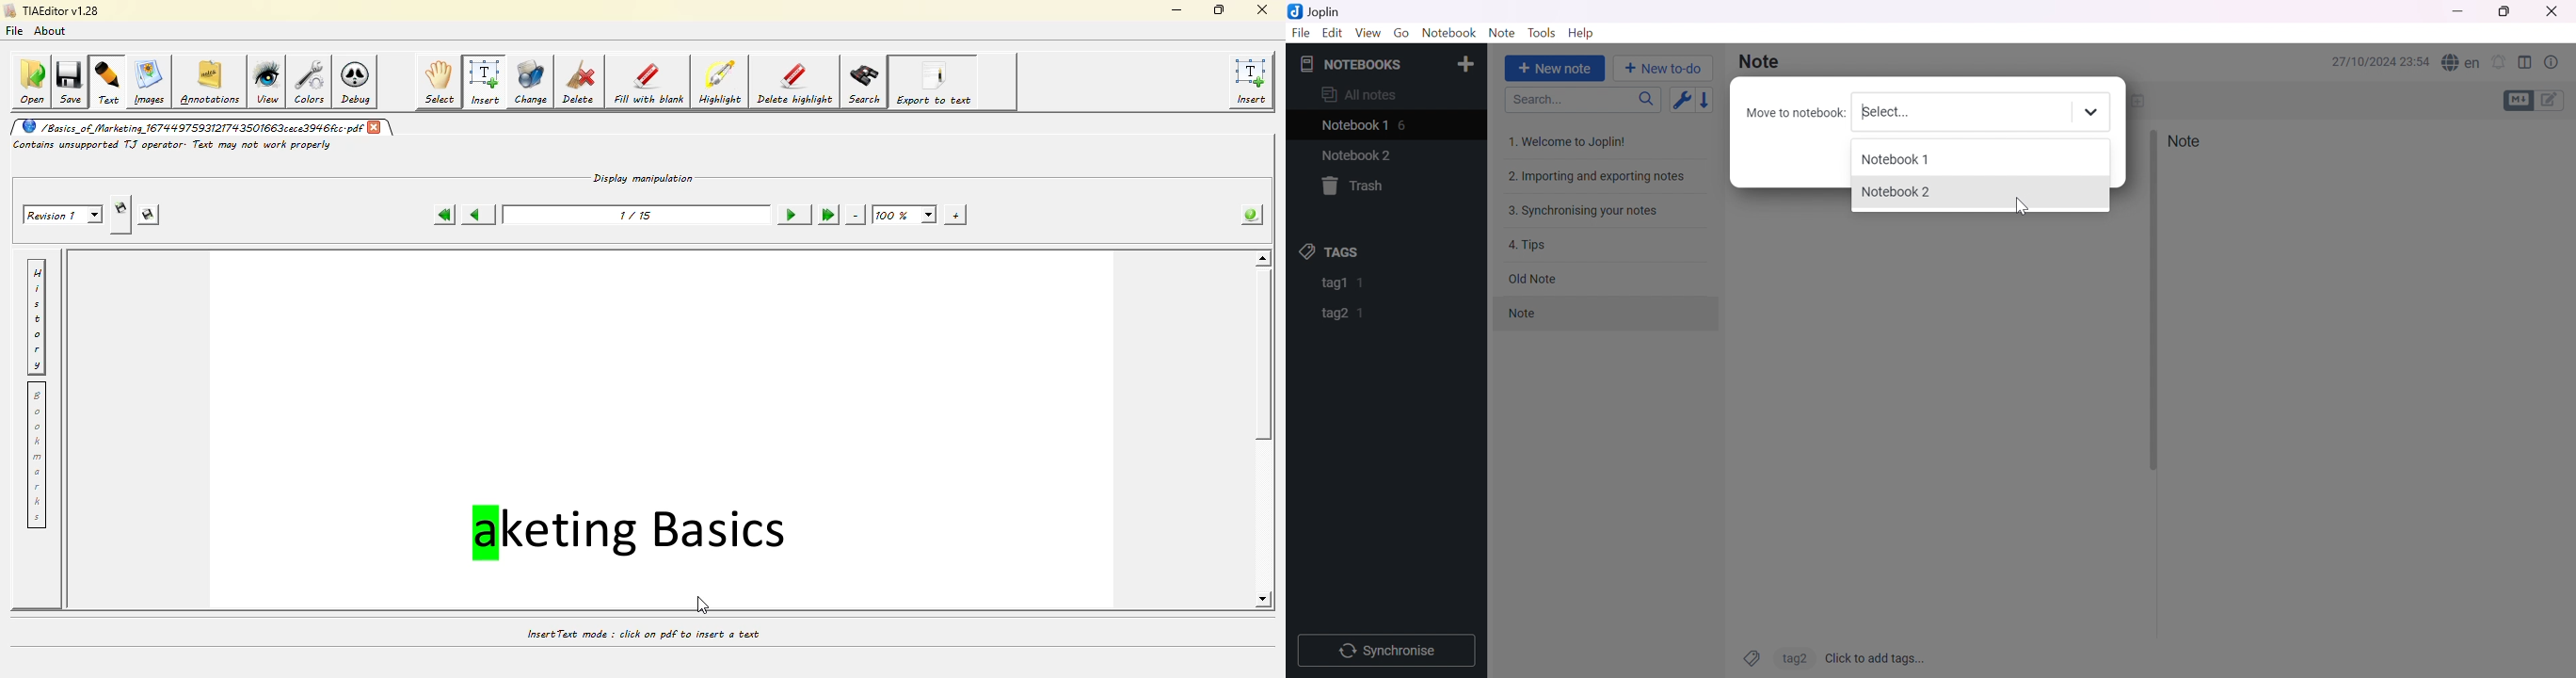 The width and height of the screenshot is (2576, 700). What do you see at coordinates (2184, 141) in the screenshot?
I see `Note` at bounding box center [2184, 141].